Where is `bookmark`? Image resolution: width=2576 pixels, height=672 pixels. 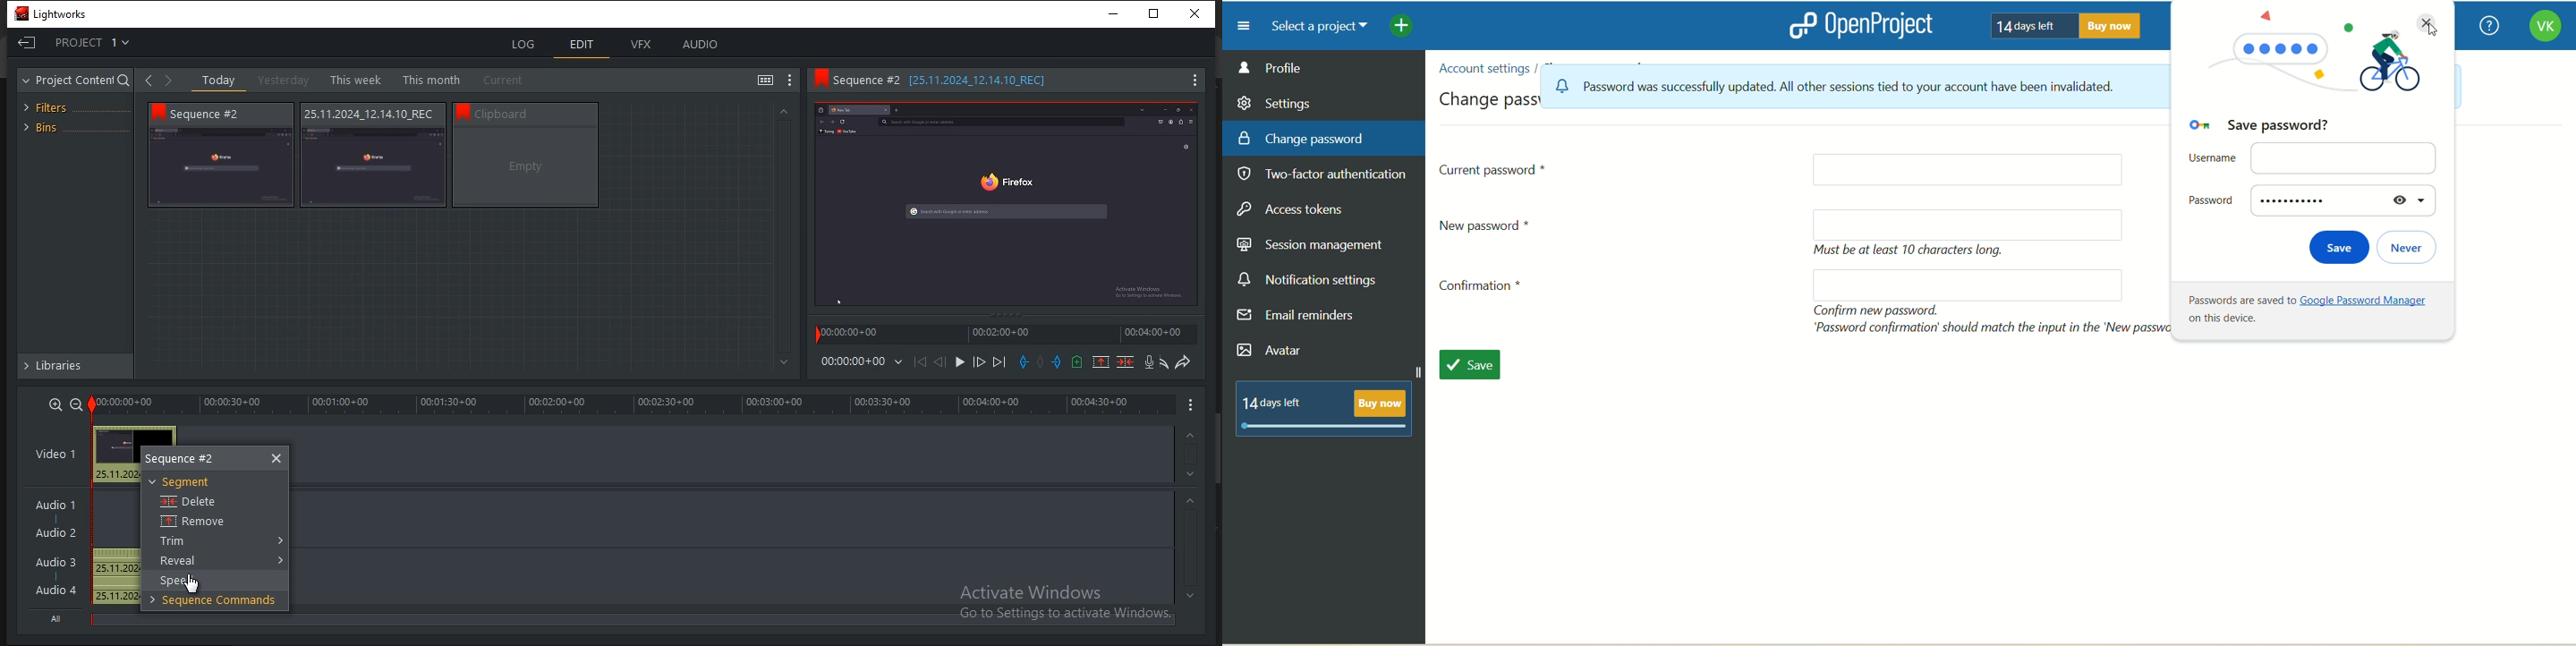
bookmark is located at coordinates (463, 111).